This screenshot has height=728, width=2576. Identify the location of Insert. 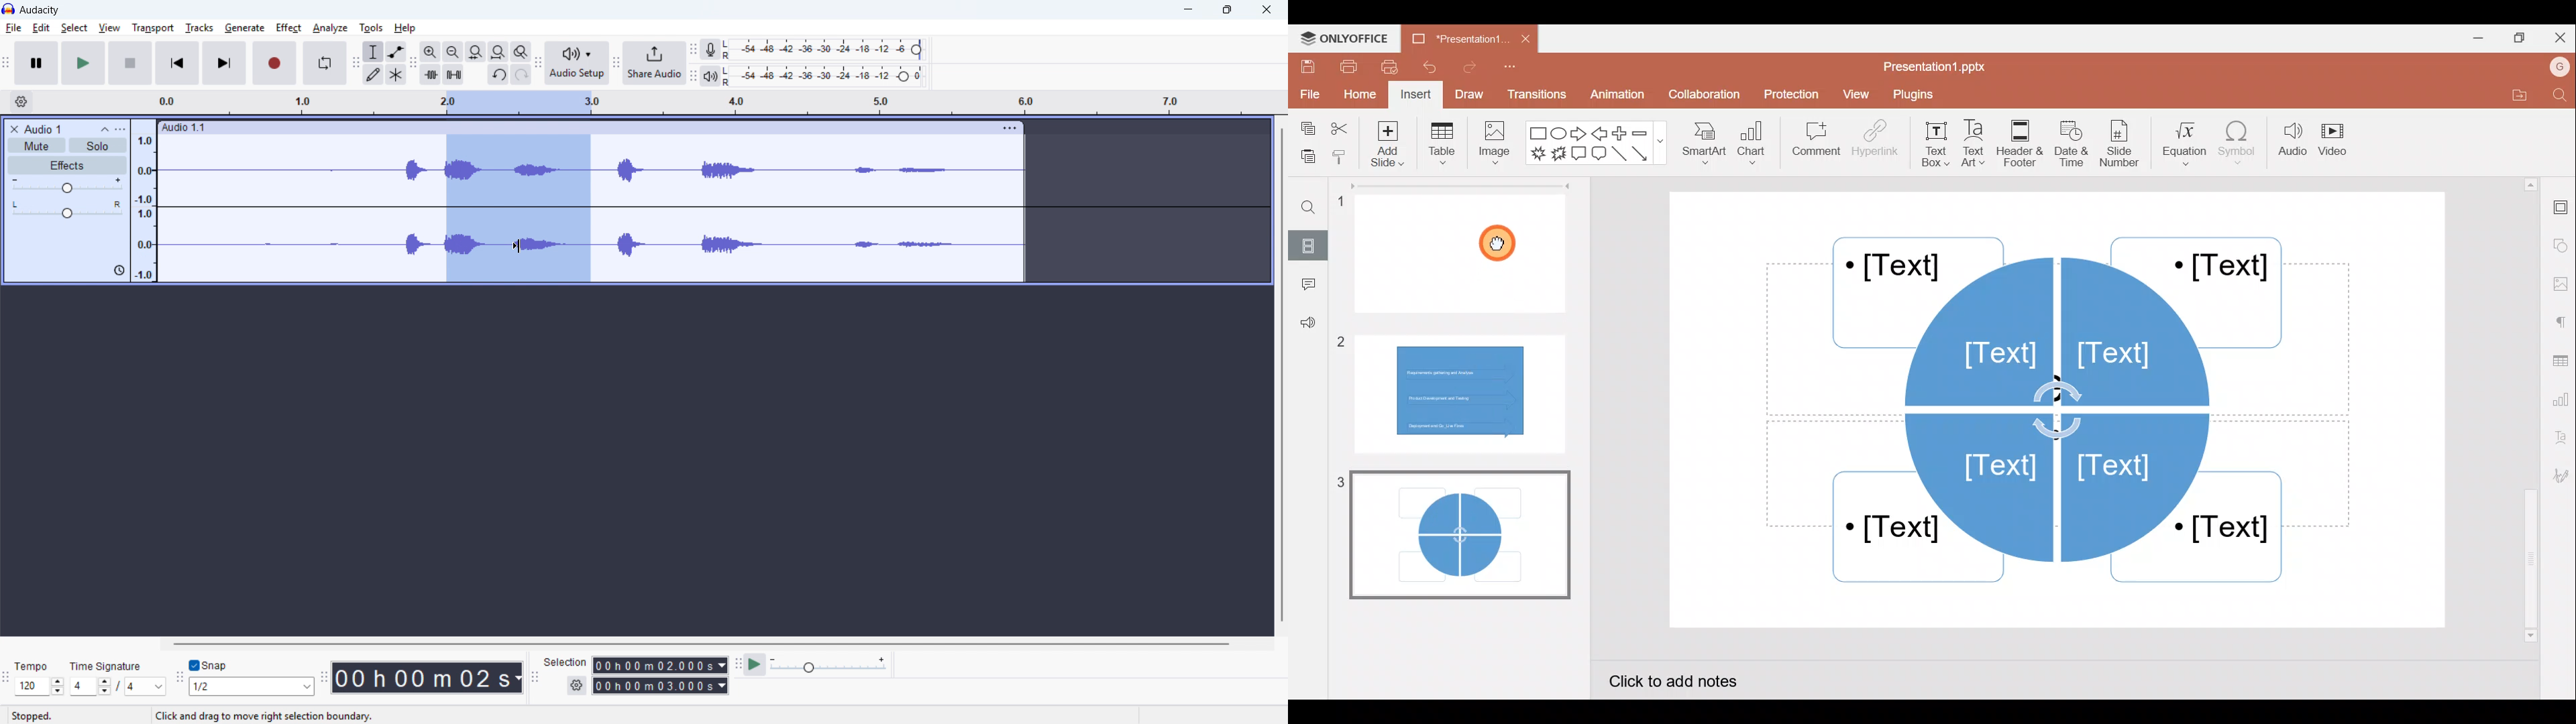
(1415, 94).